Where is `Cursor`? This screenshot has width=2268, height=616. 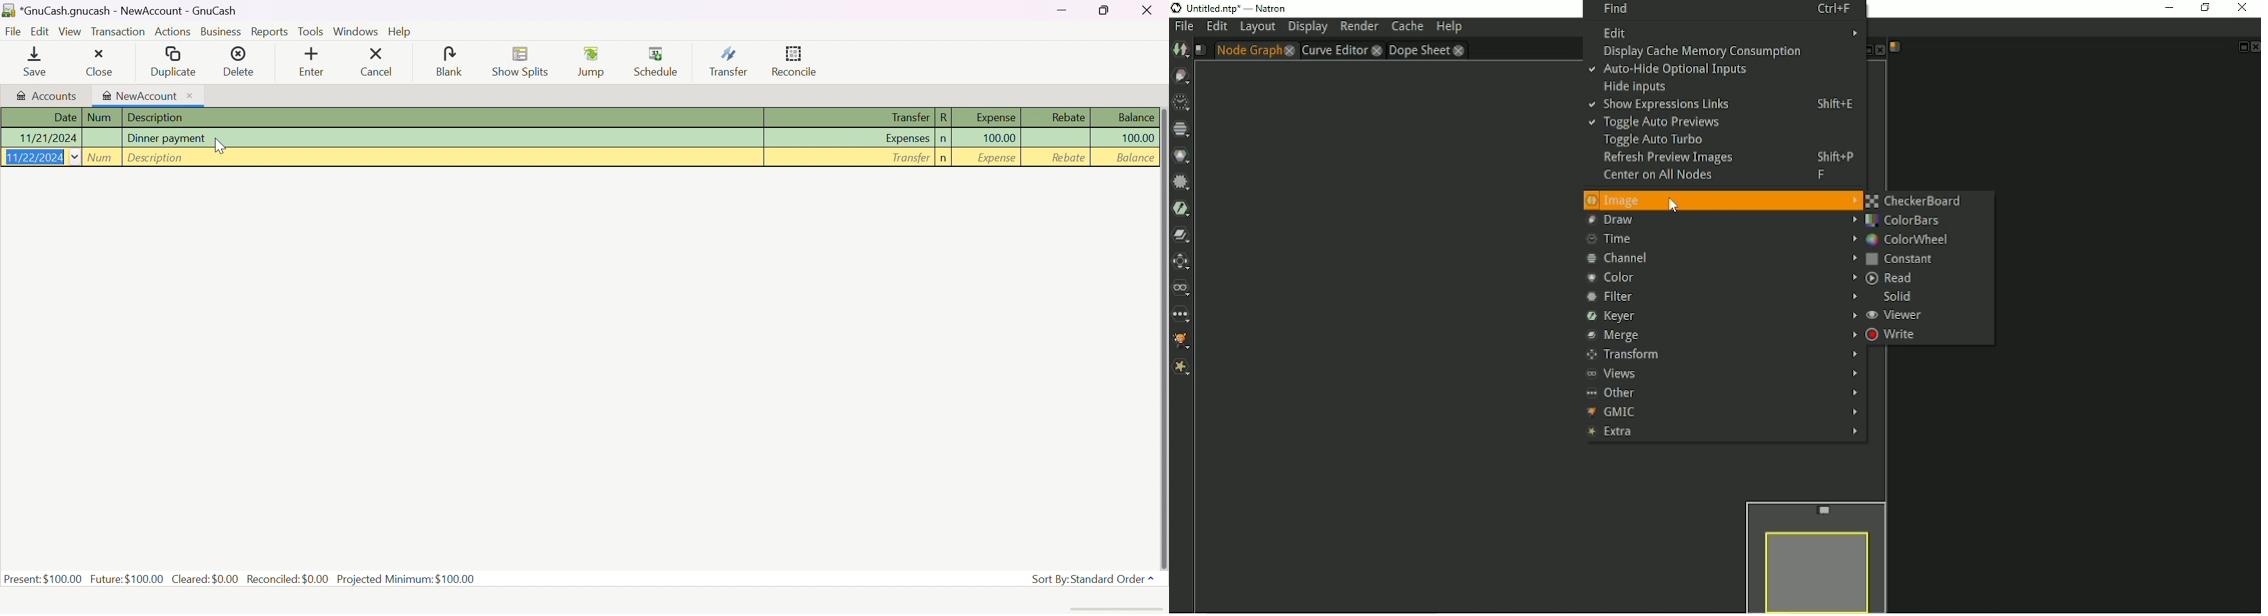 Cursor is located at coordinates (221, 146).